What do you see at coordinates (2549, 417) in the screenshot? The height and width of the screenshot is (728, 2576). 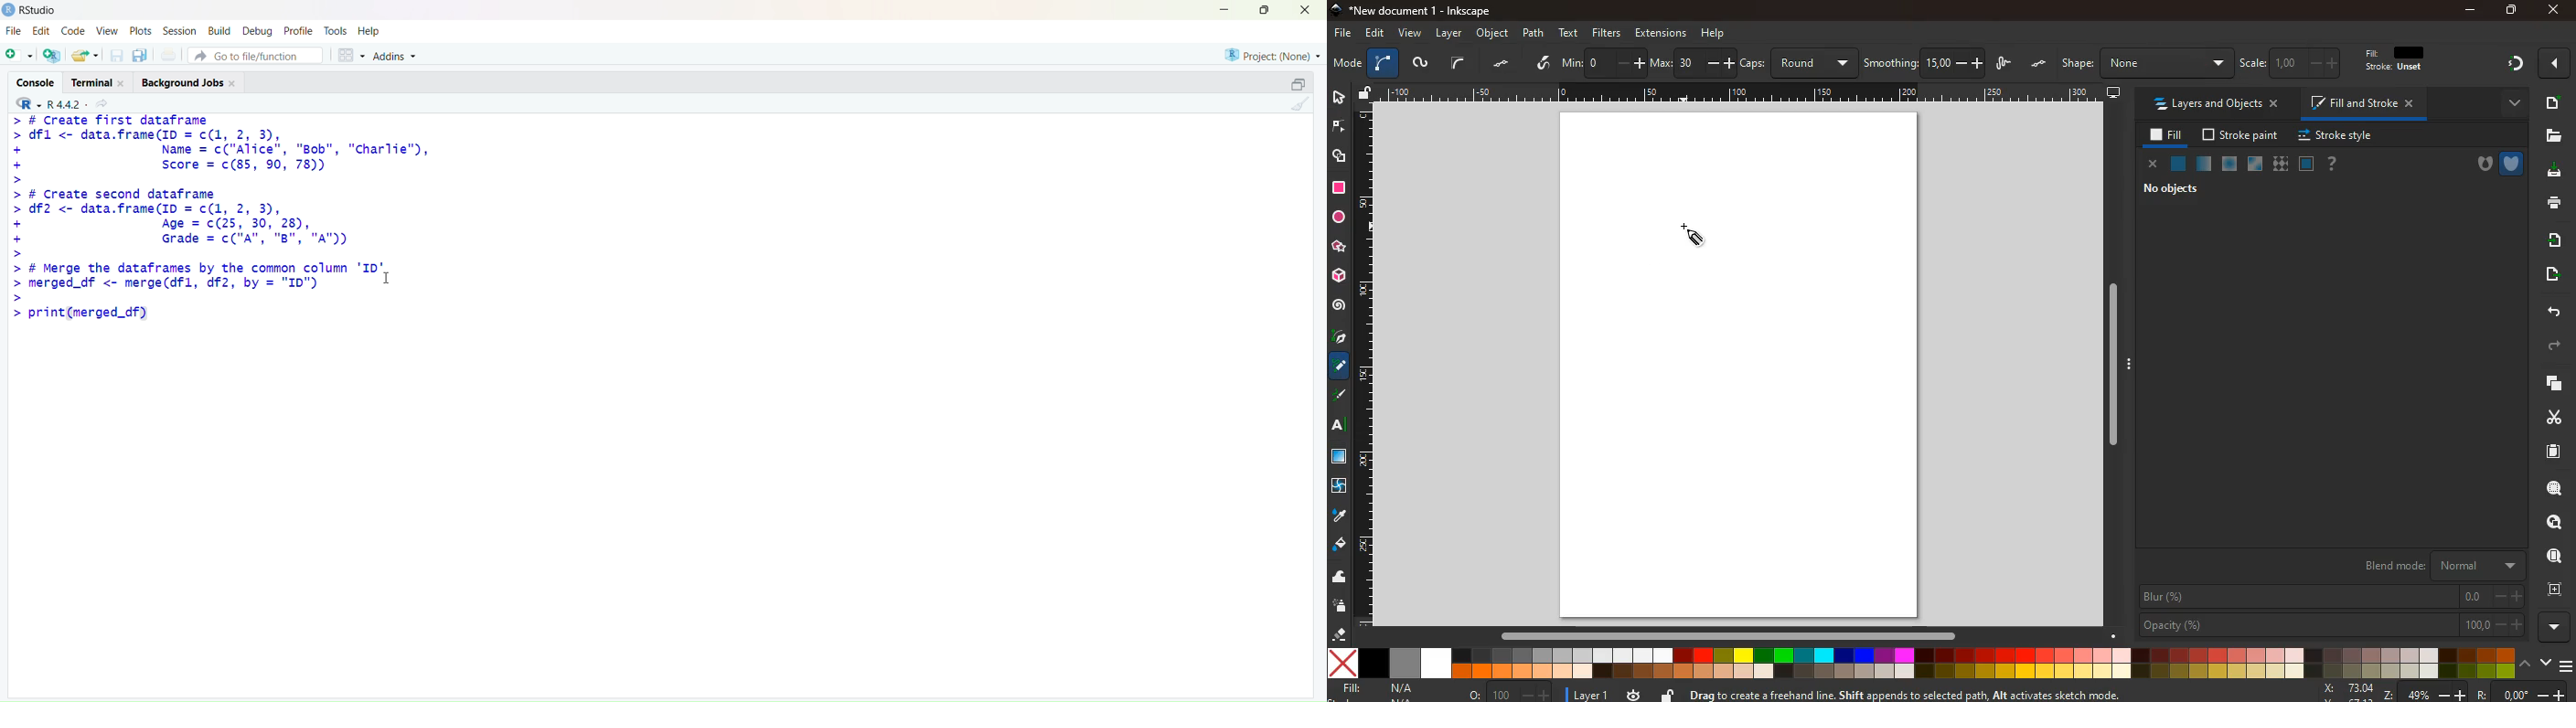 I see `cut` at bounding box center [2549, 417].